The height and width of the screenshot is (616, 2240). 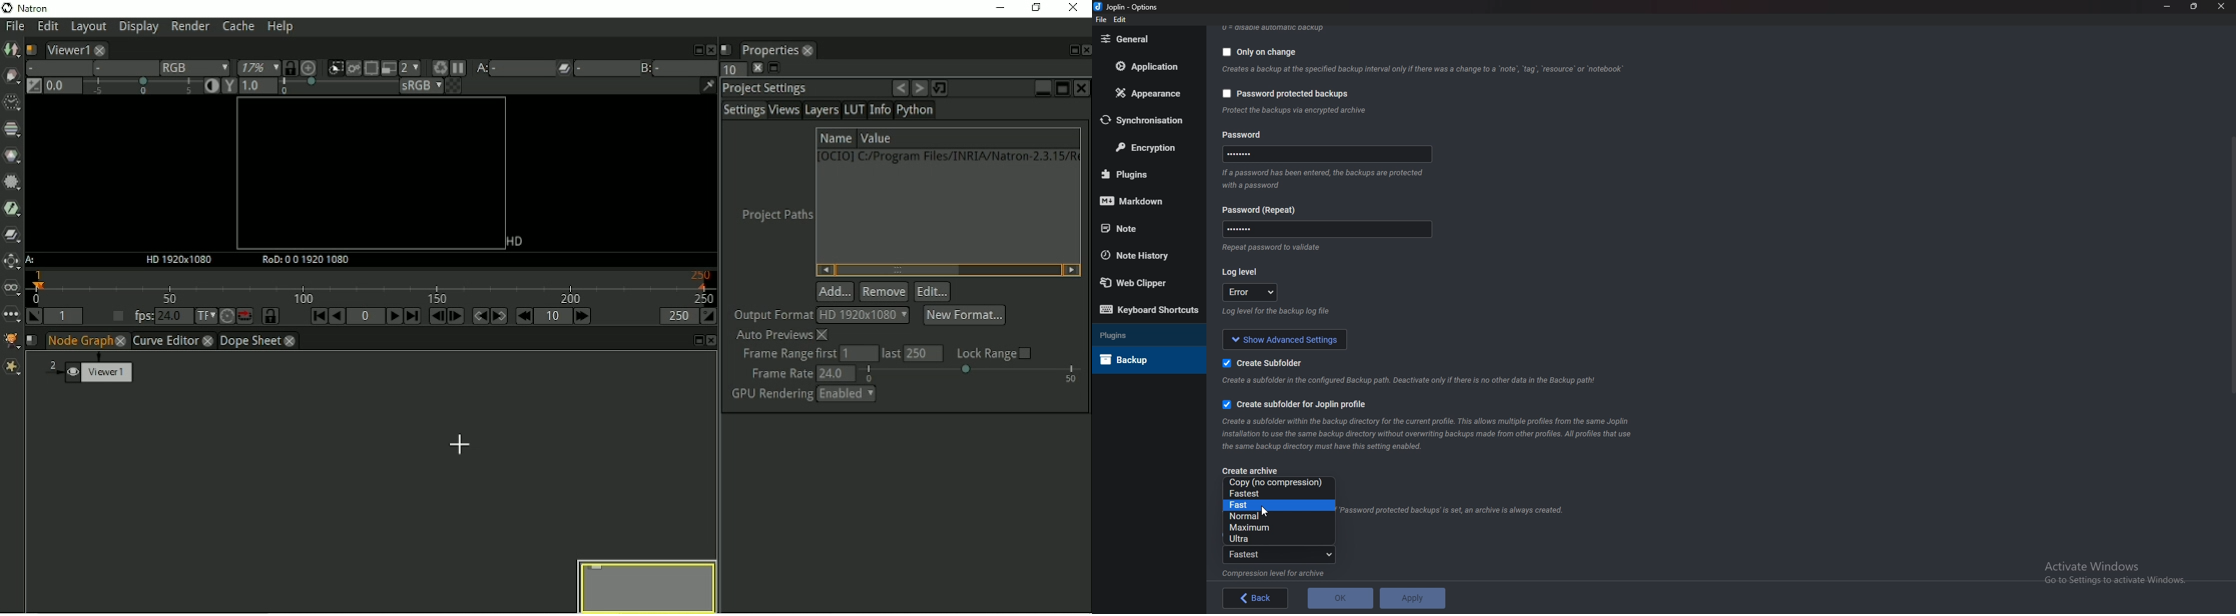 I want to click on Ultra, so click(x=1271, y=538).